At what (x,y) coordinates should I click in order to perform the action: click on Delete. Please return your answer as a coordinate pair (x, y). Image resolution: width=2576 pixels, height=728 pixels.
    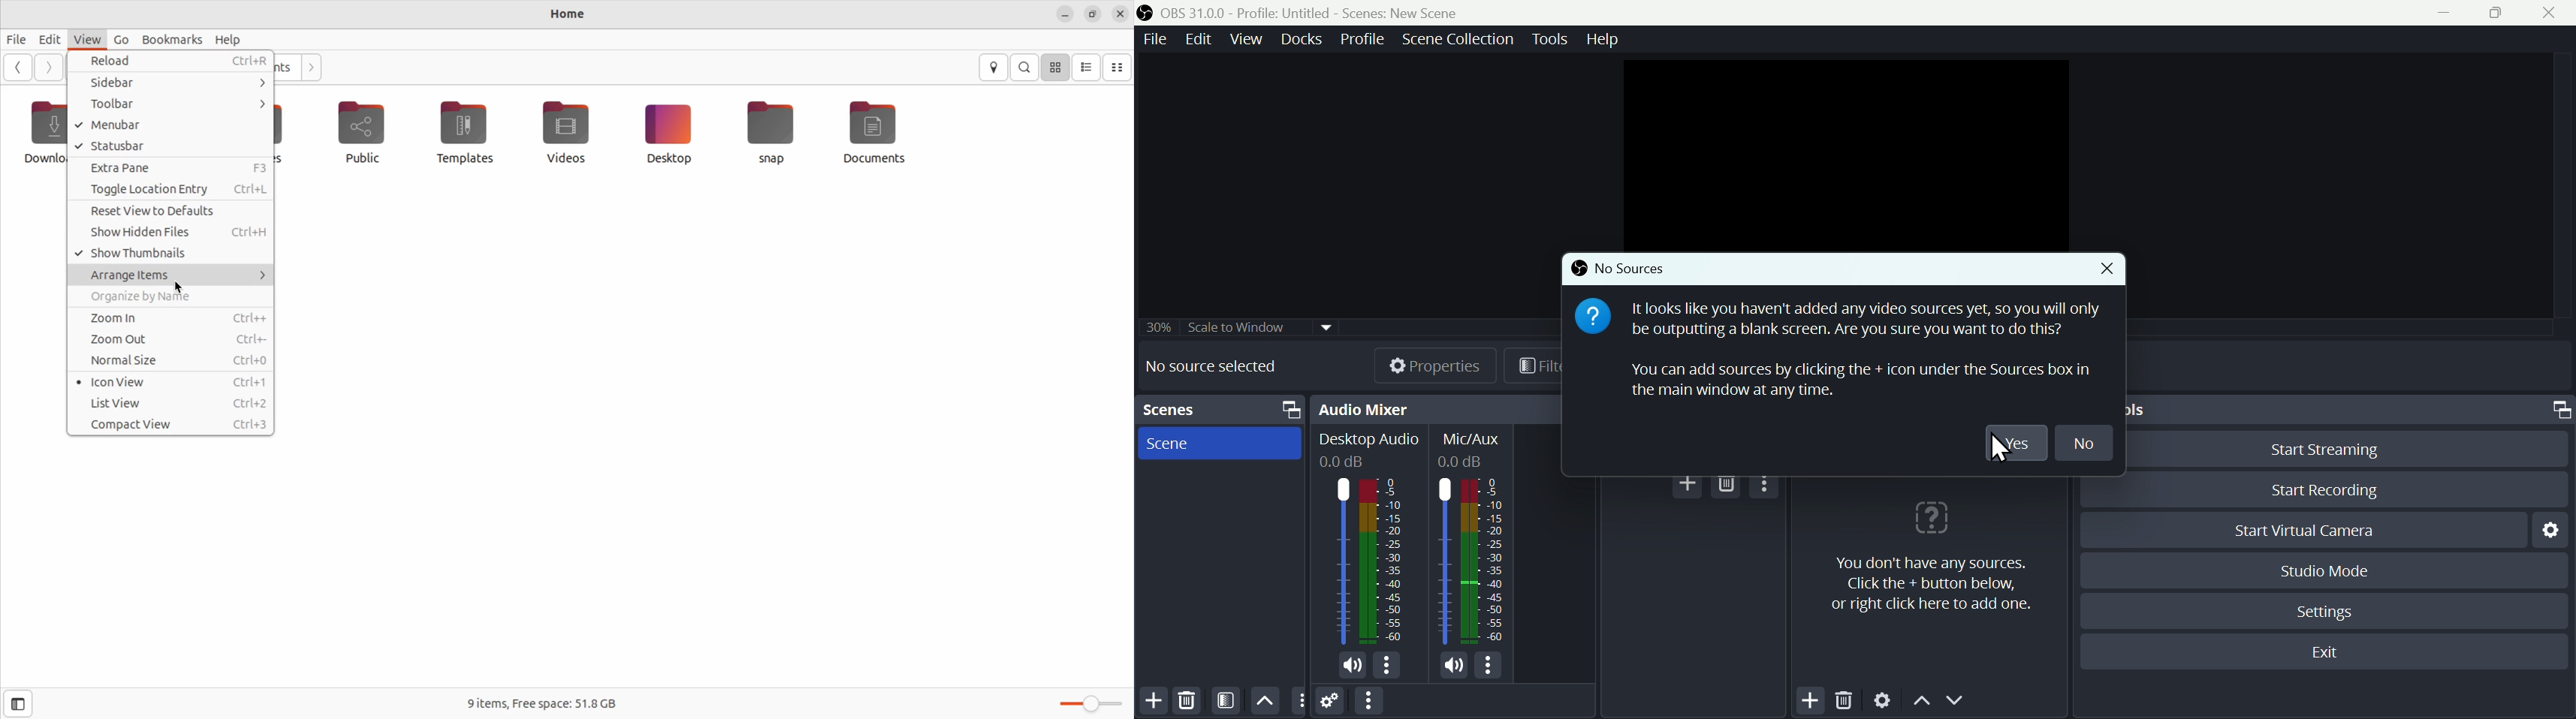
    Looking at the image, I should click on (1842, 701).